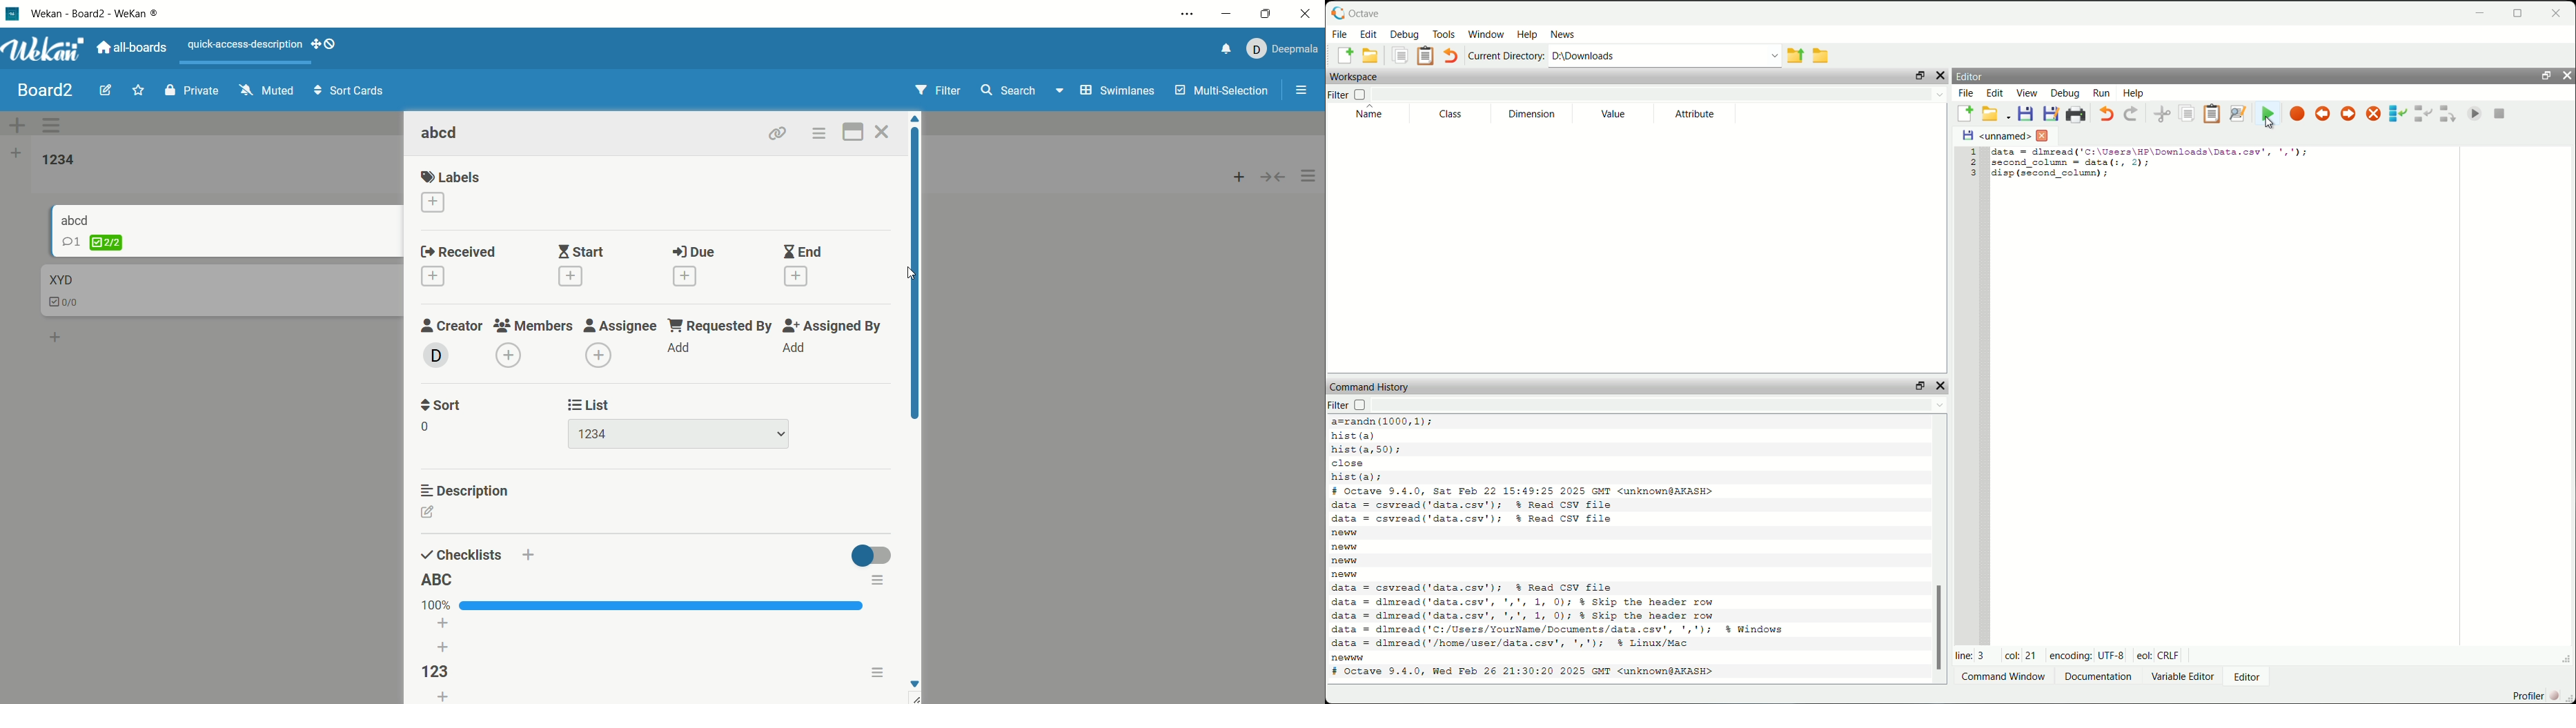 The image size is (2576, 728). I want to click on close, so click(885, 132).